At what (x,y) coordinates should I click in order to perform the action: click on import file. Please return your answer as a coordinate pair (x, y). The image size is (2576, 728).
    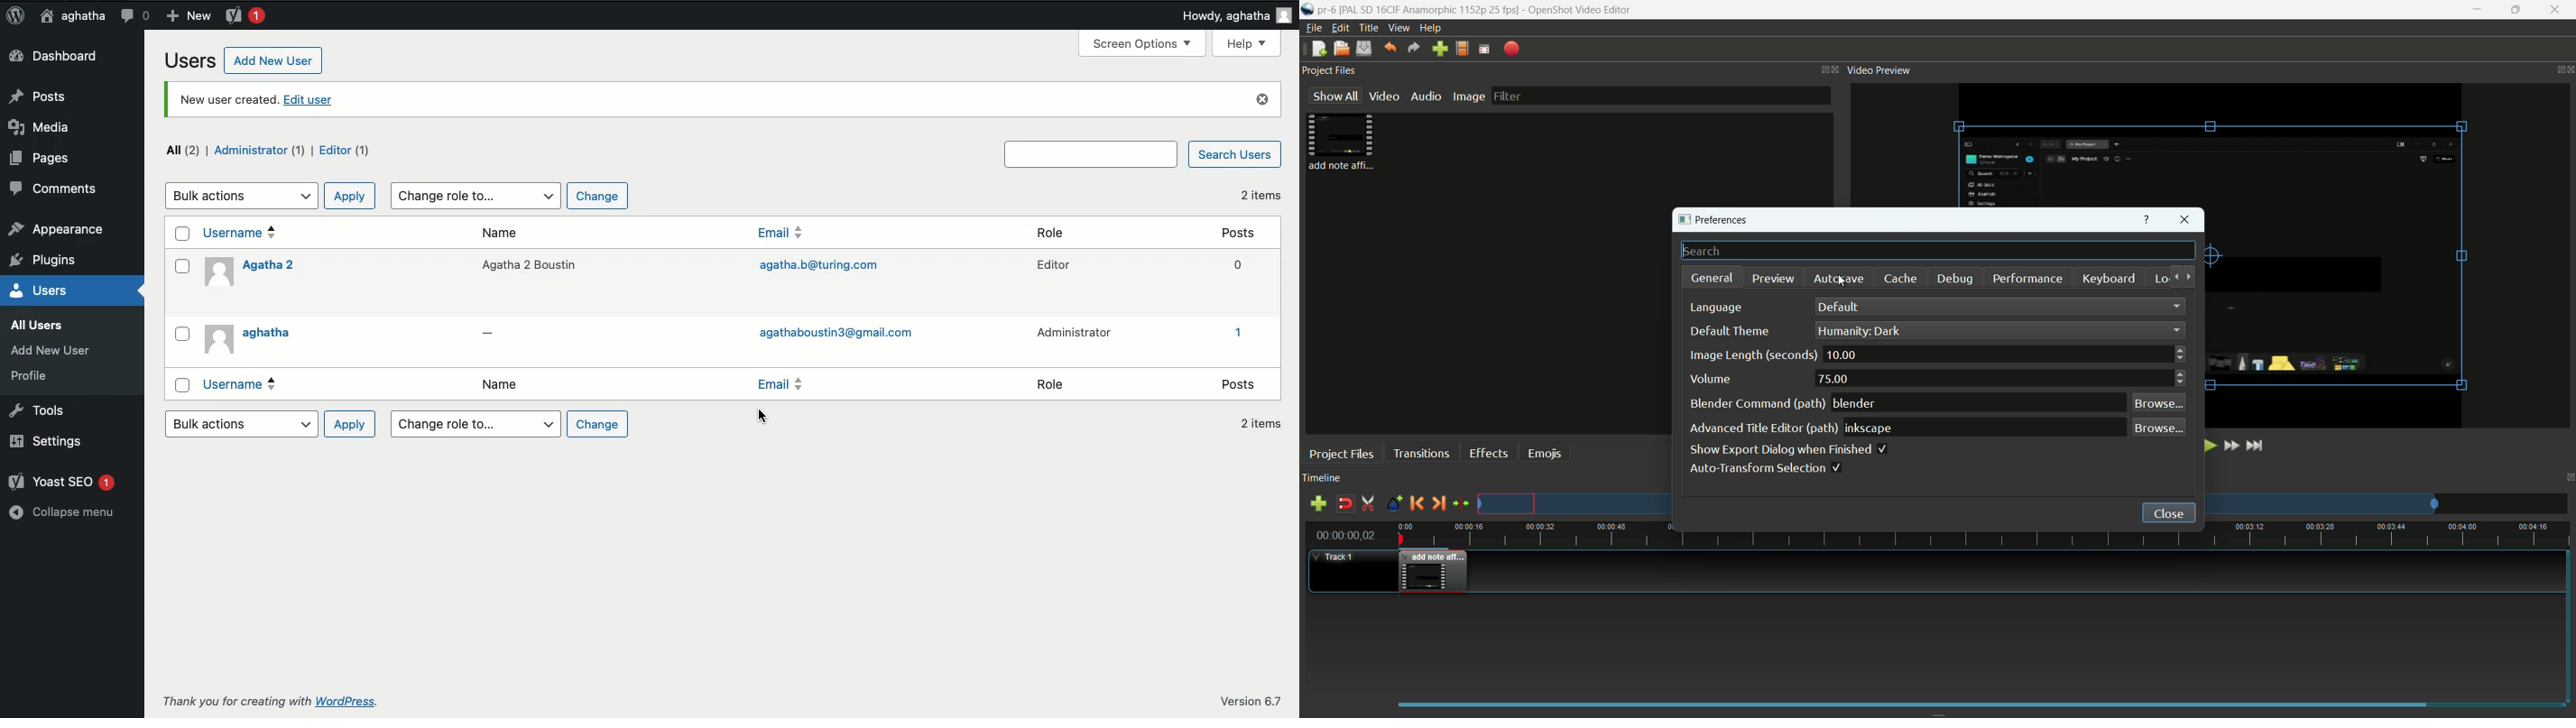
    Looking at the image, I should click on (1439, 49).